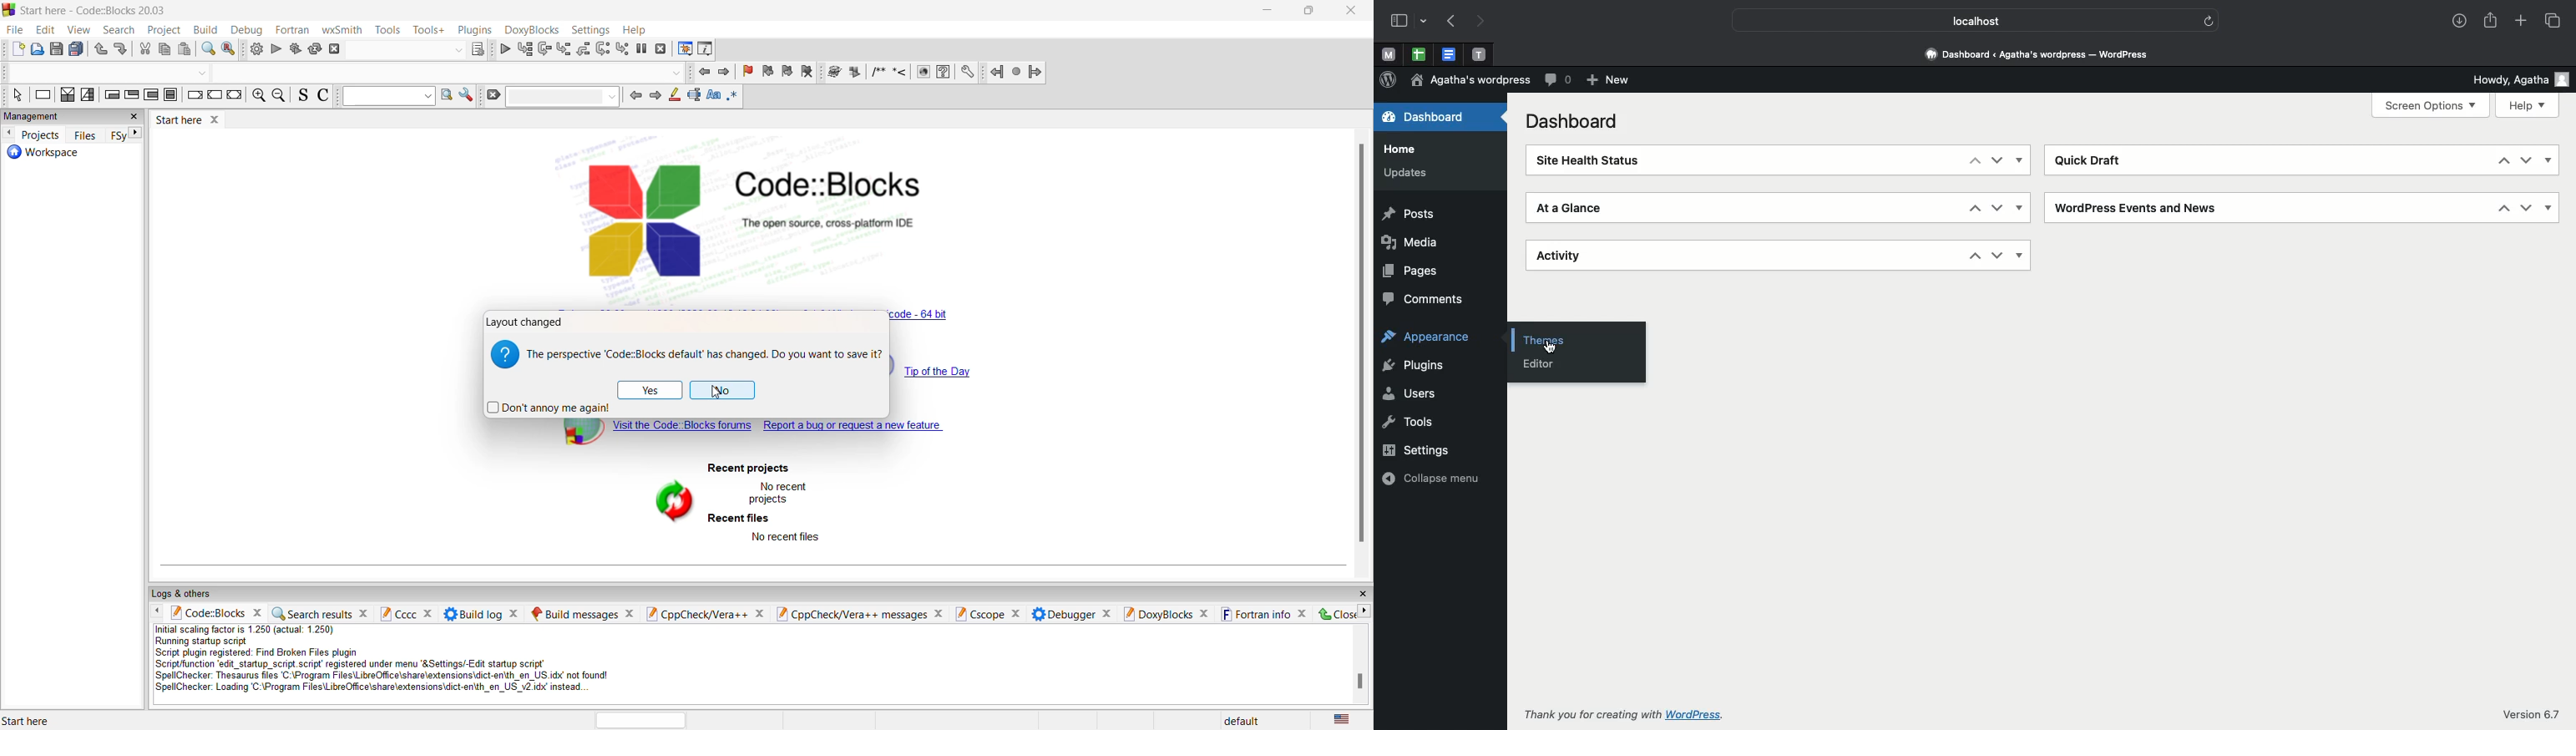 Image resolution: width=2576 pixels, height=756 pixels. Describe the element at coordinates (2139, 208) in the screenshot. I see `Wordpress events and news` at that location.